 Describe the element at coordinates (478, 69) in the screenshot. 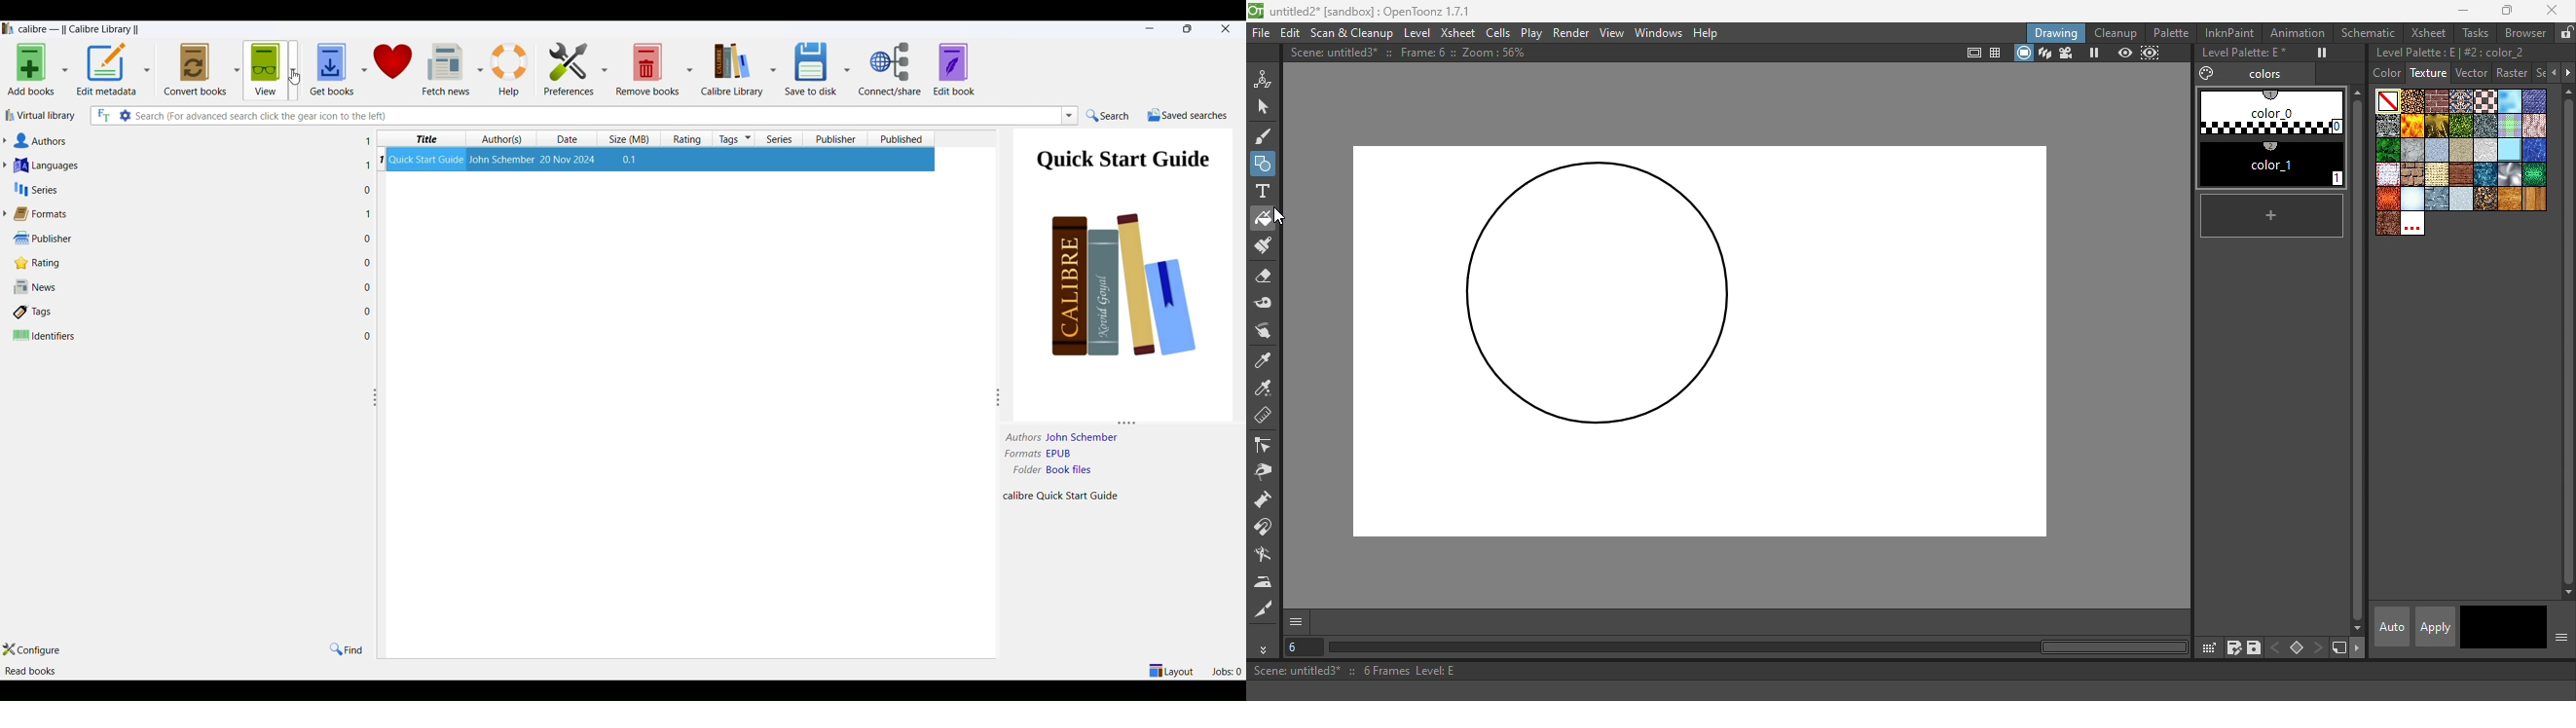

I see `fetch news options dropdown button` at that location.